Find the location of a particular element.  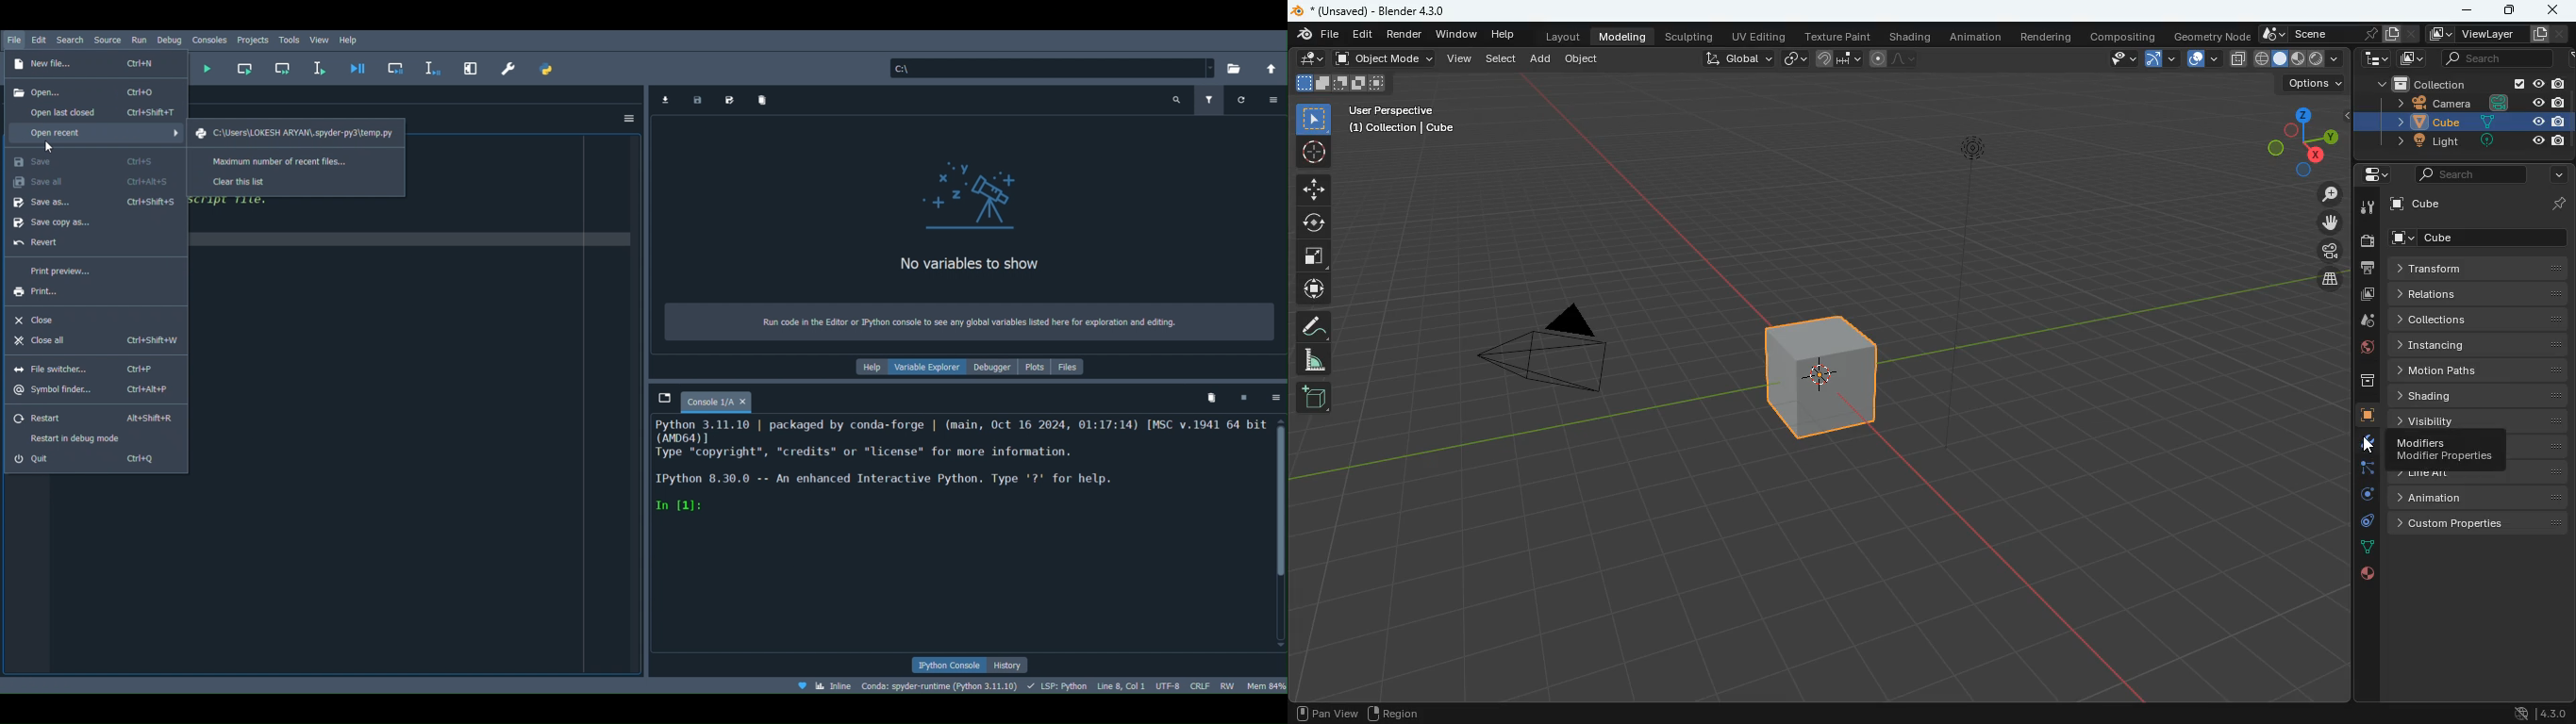

IPython console is located at coordinates (946, 664).